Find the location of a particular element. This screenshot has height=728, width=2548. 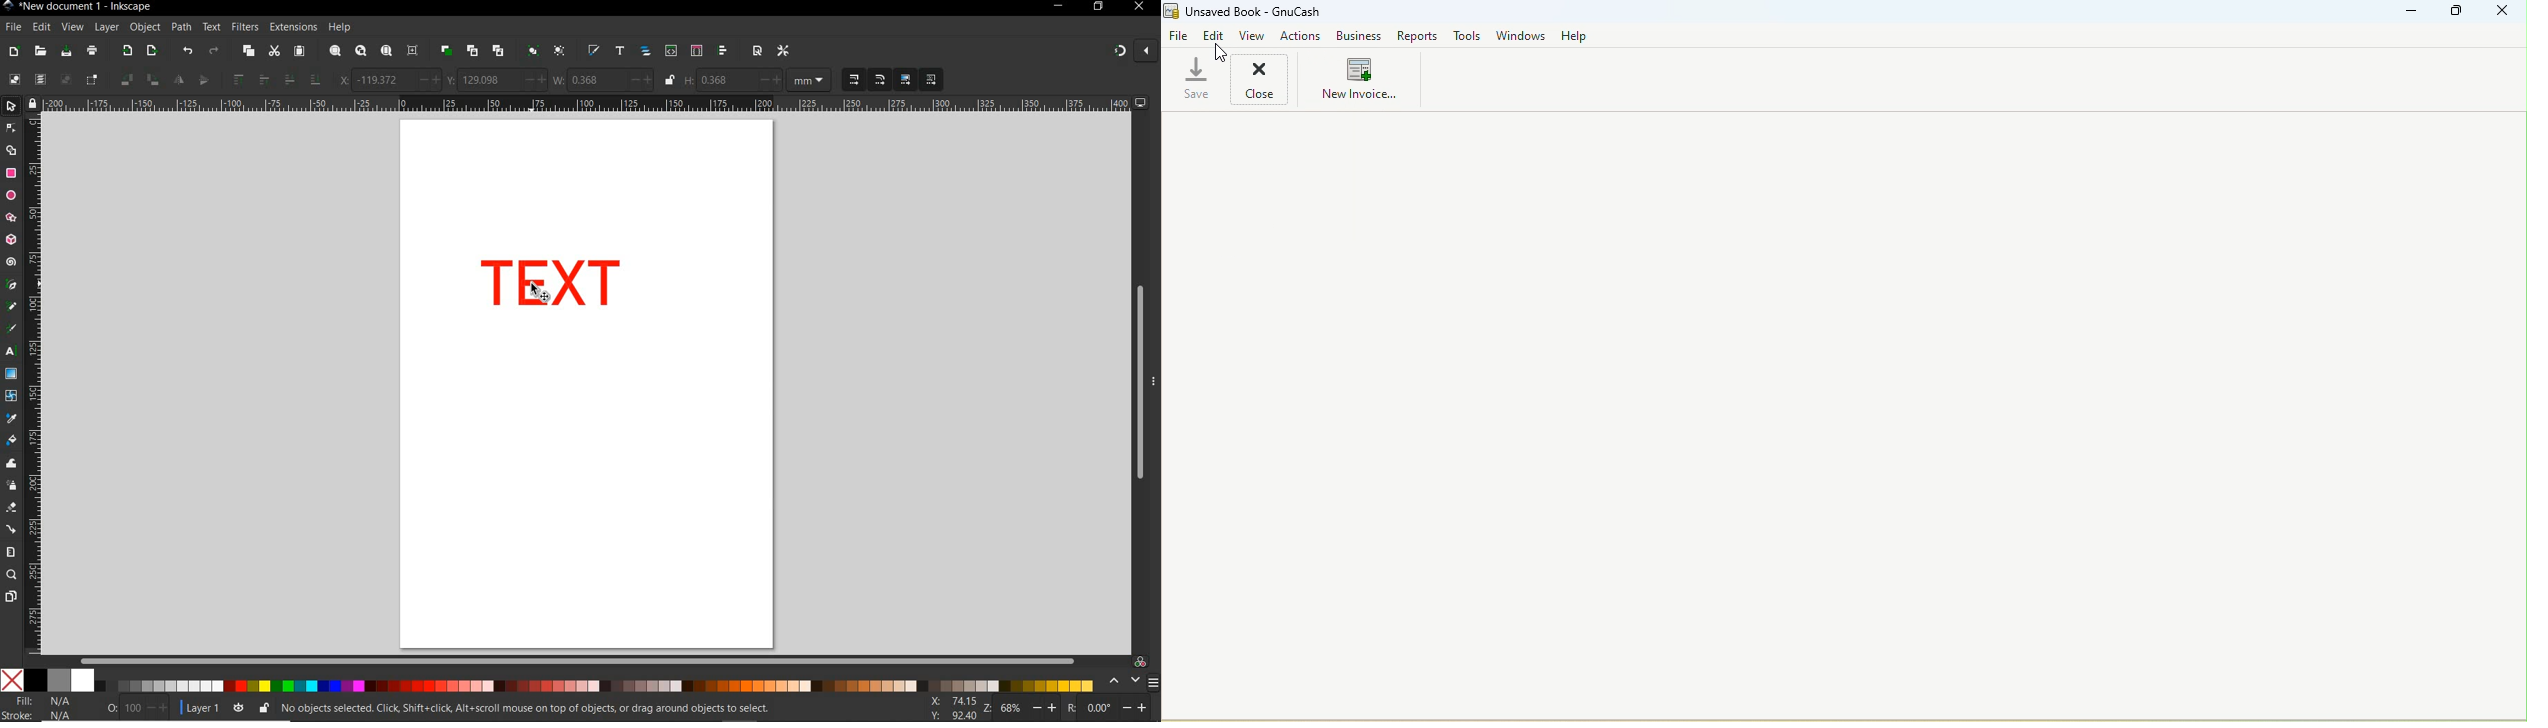

FILTERS is located at coordinates (244, 26).